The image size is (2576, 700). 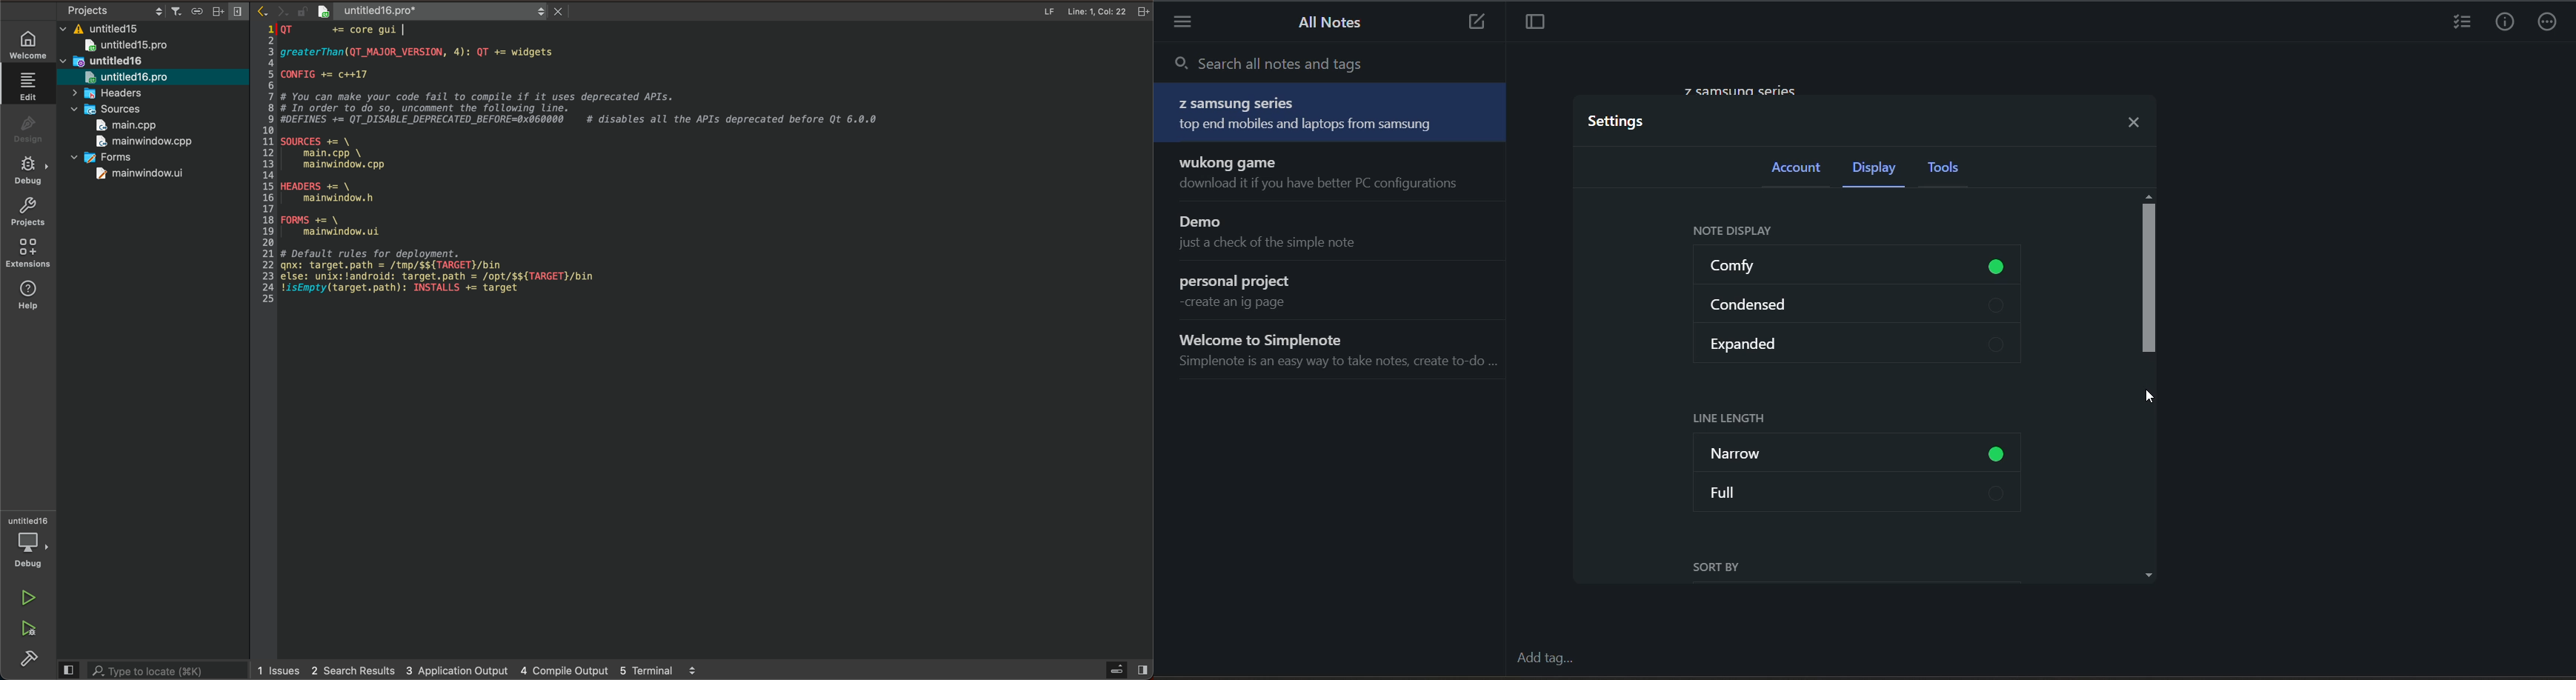 What do you see at coordinates (30, 43) in the screenshot?
I see `welcome` at bounding box center [30, 43].